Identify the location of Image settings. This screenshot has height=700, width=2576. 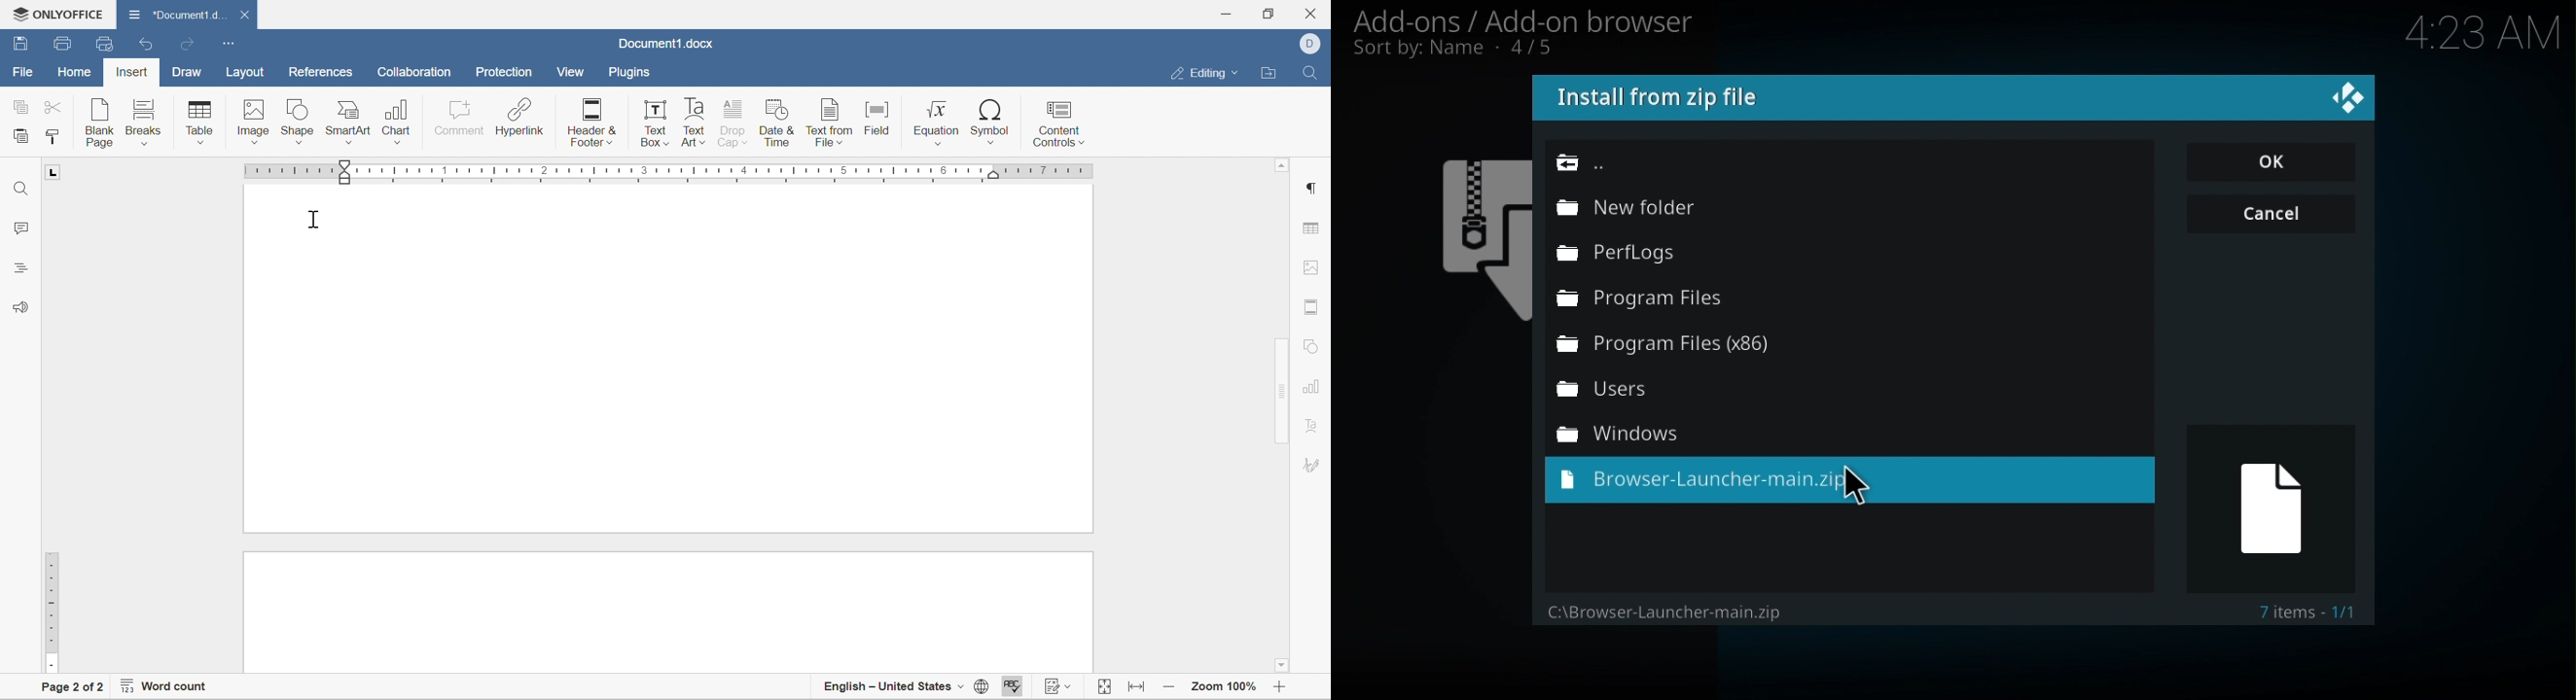
(1316, 270).